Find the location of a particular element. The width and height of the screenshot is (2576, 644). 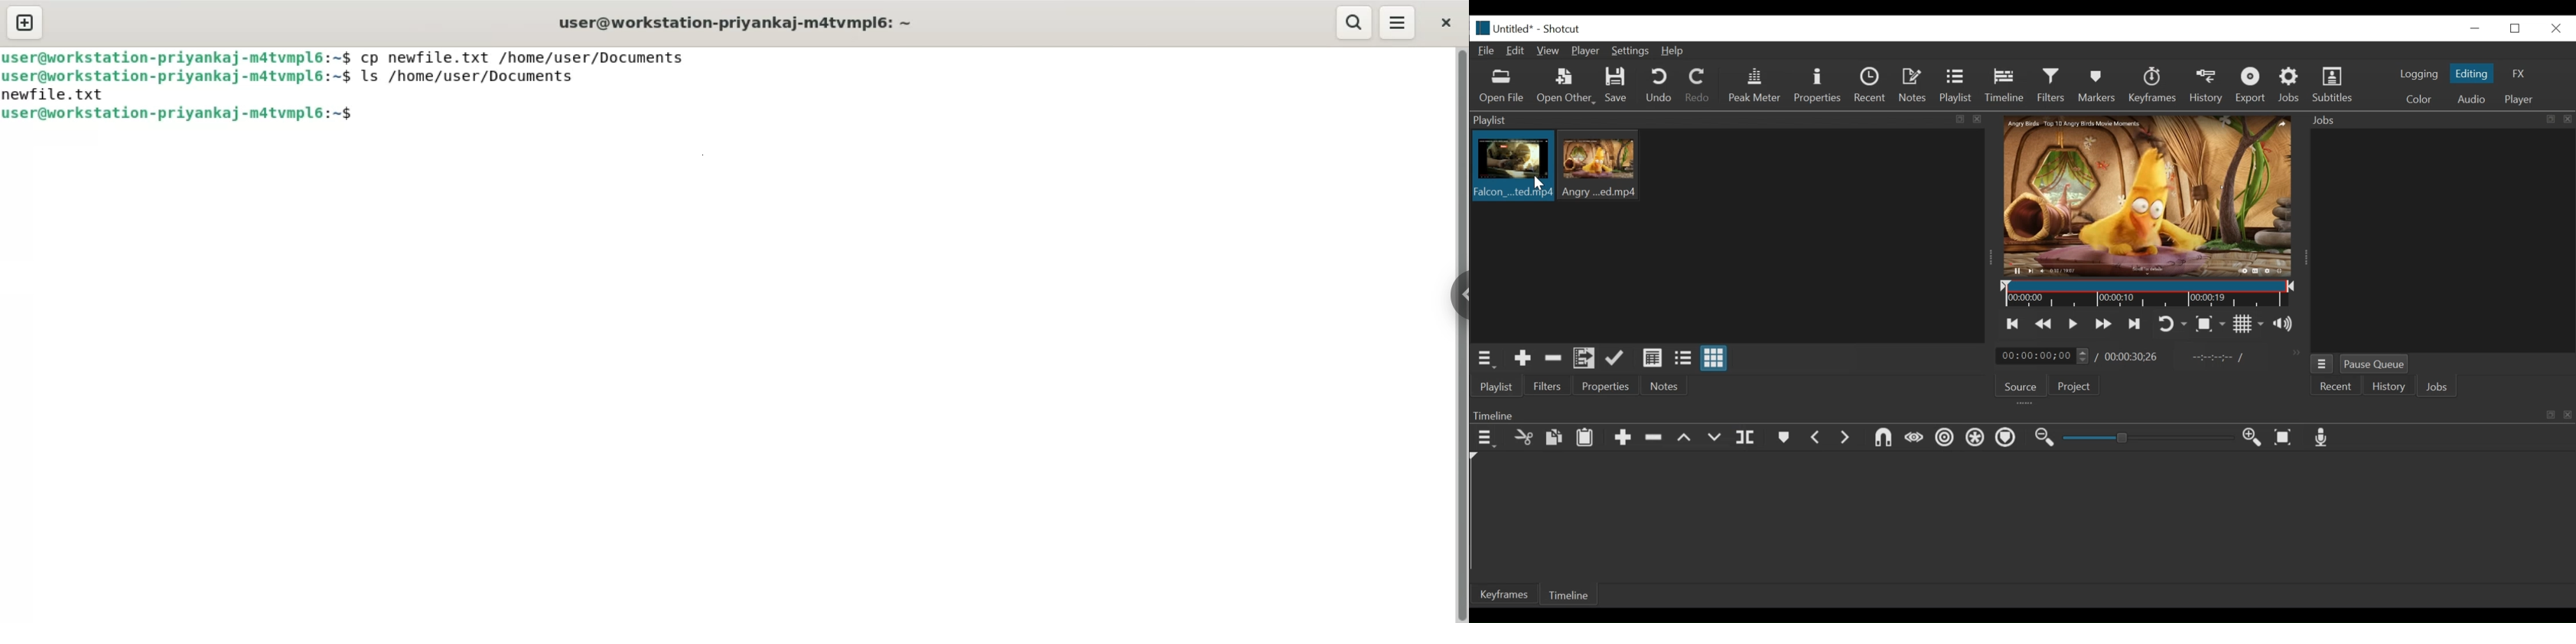

markers is located at coordinates (1783, 440).